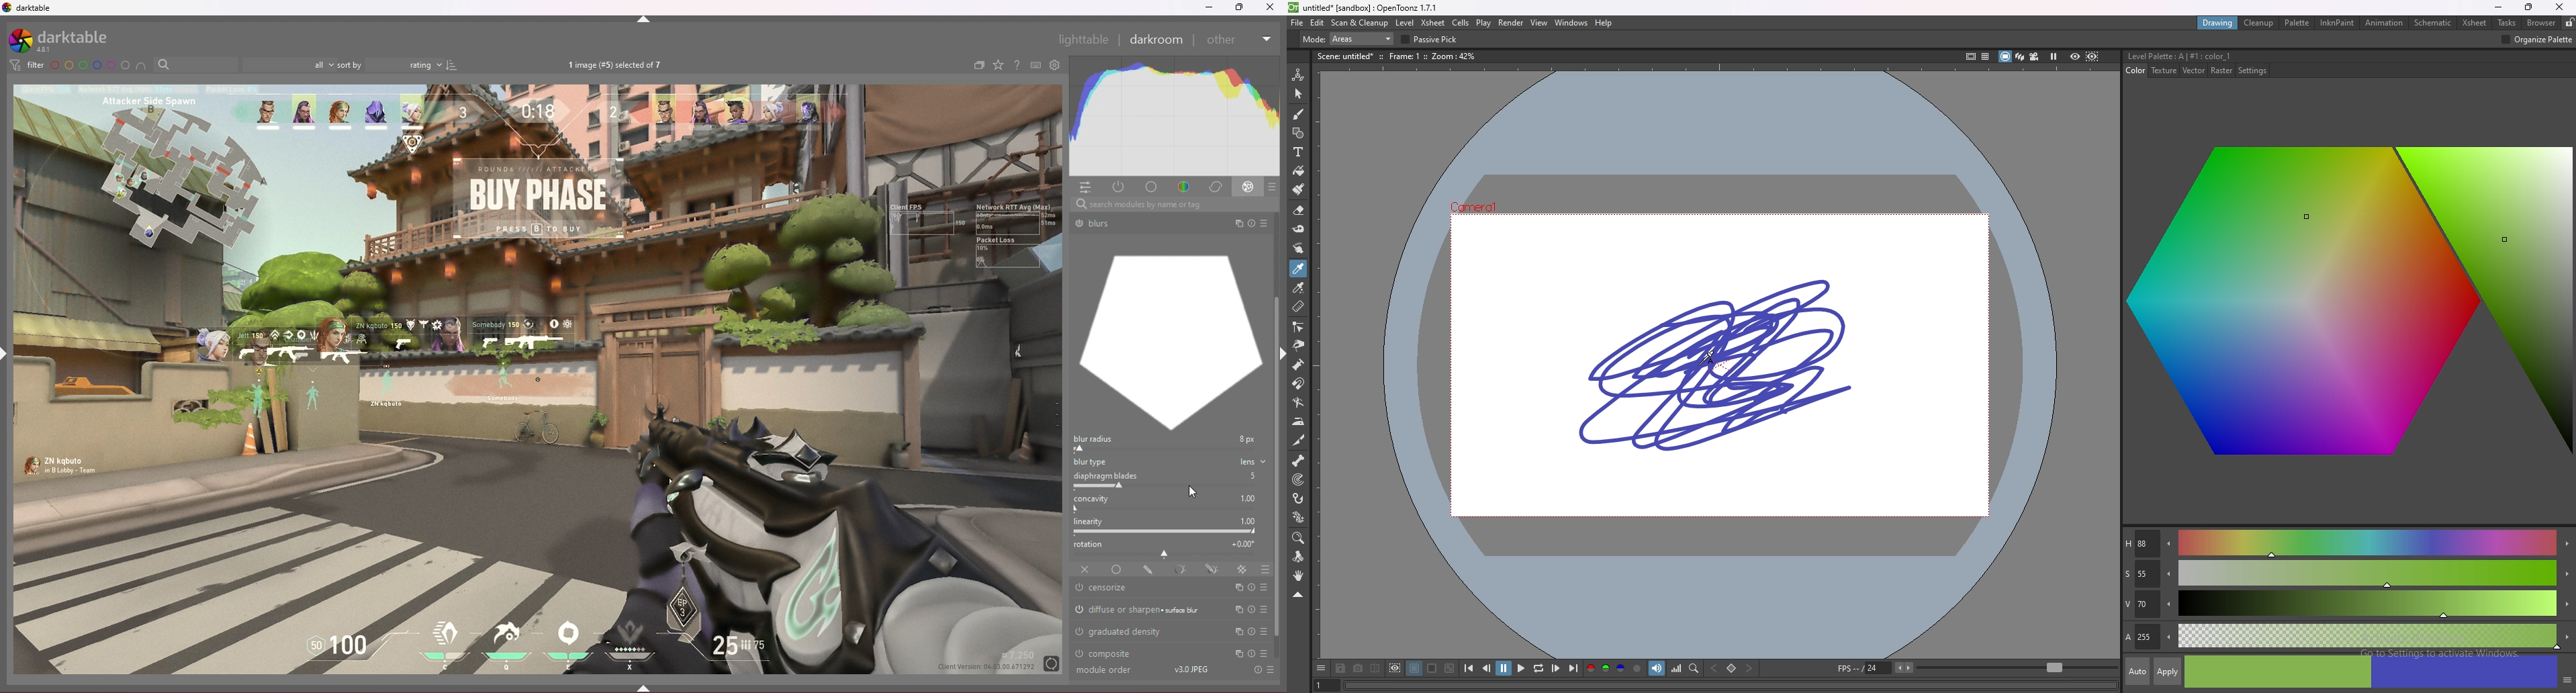 This screenshot has width=2576, height=700. Describe the element at coordinates (1036, 65) in the screenshot. I see `keyboard shortcut` at that location.